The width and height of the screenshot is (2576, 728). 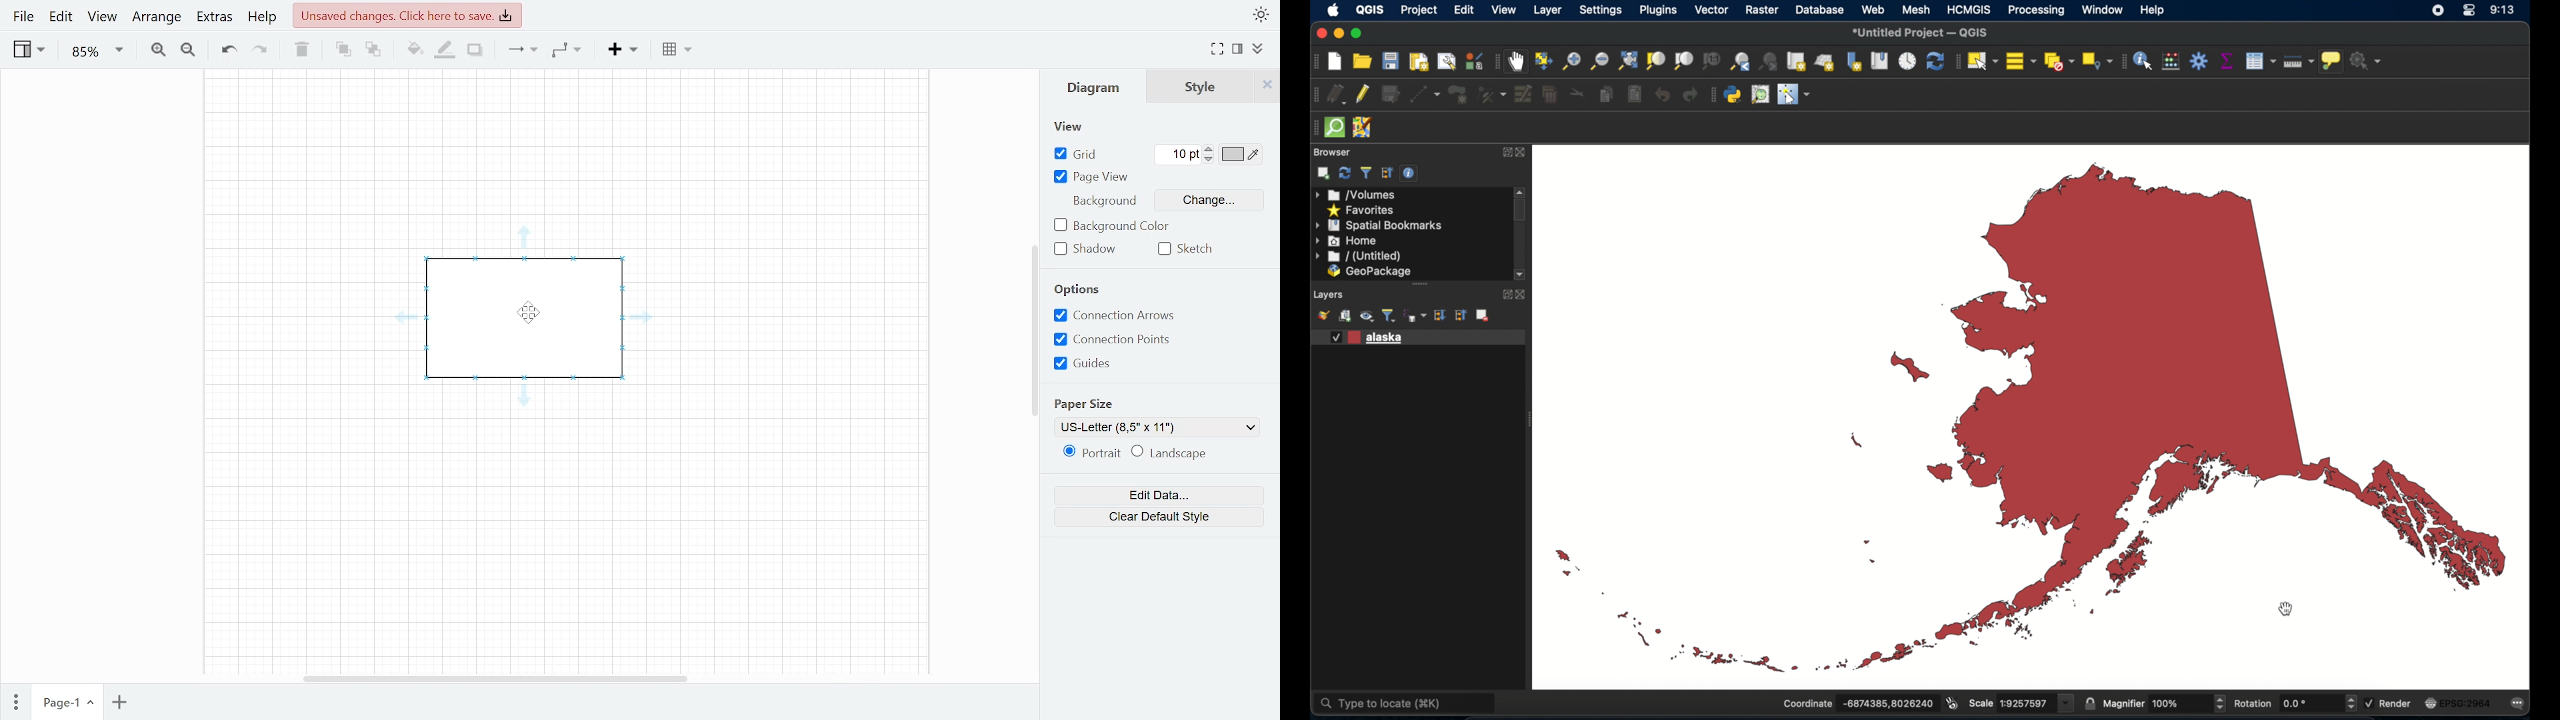 I want to click on python console, so click(x=1733, y=95).